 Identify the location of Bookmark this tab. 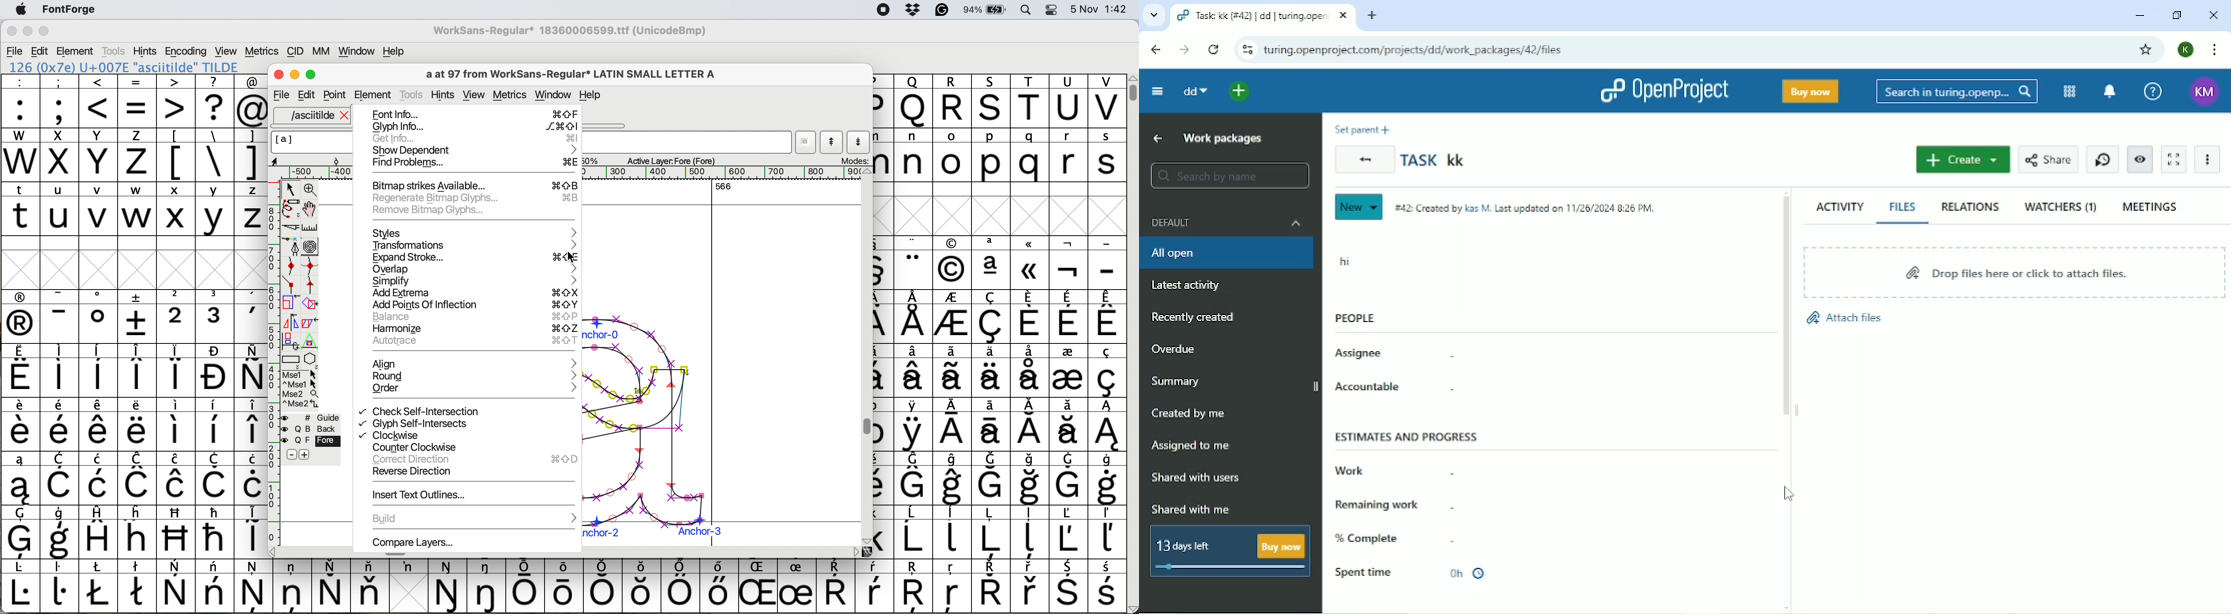
(2146, 50).